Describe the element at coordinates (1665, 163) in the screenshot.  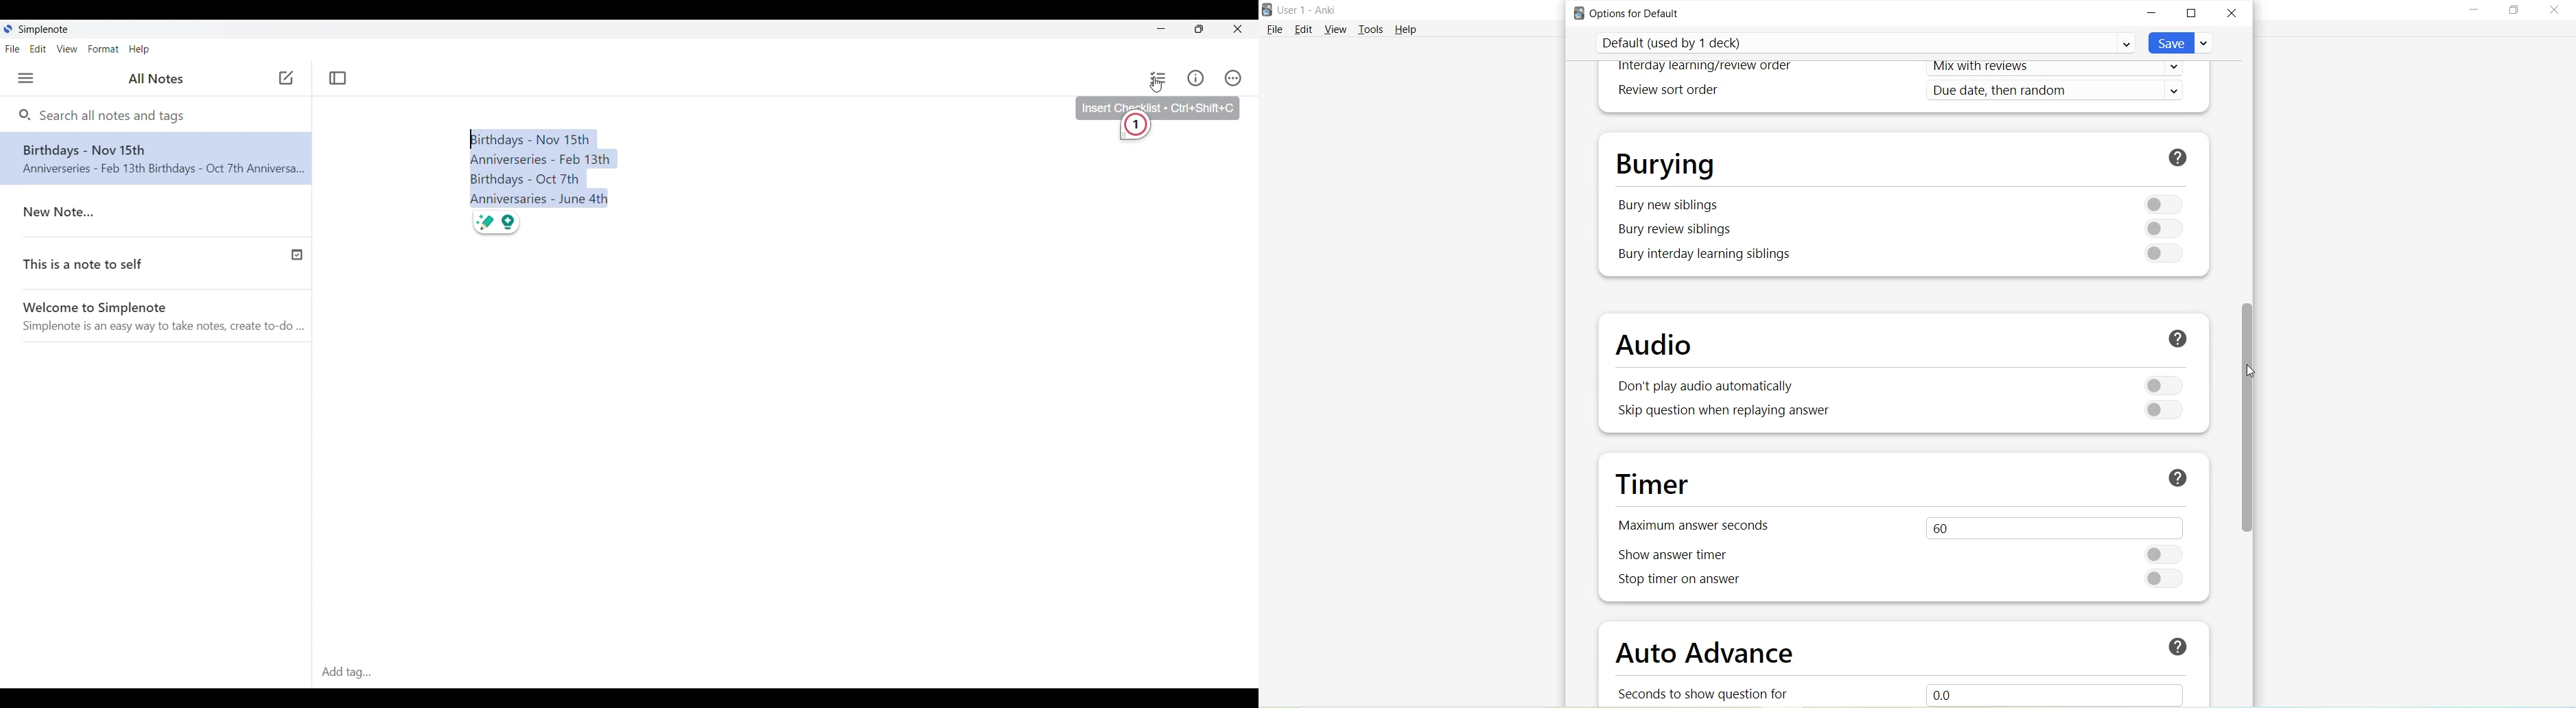
I see `Burying` at that location.